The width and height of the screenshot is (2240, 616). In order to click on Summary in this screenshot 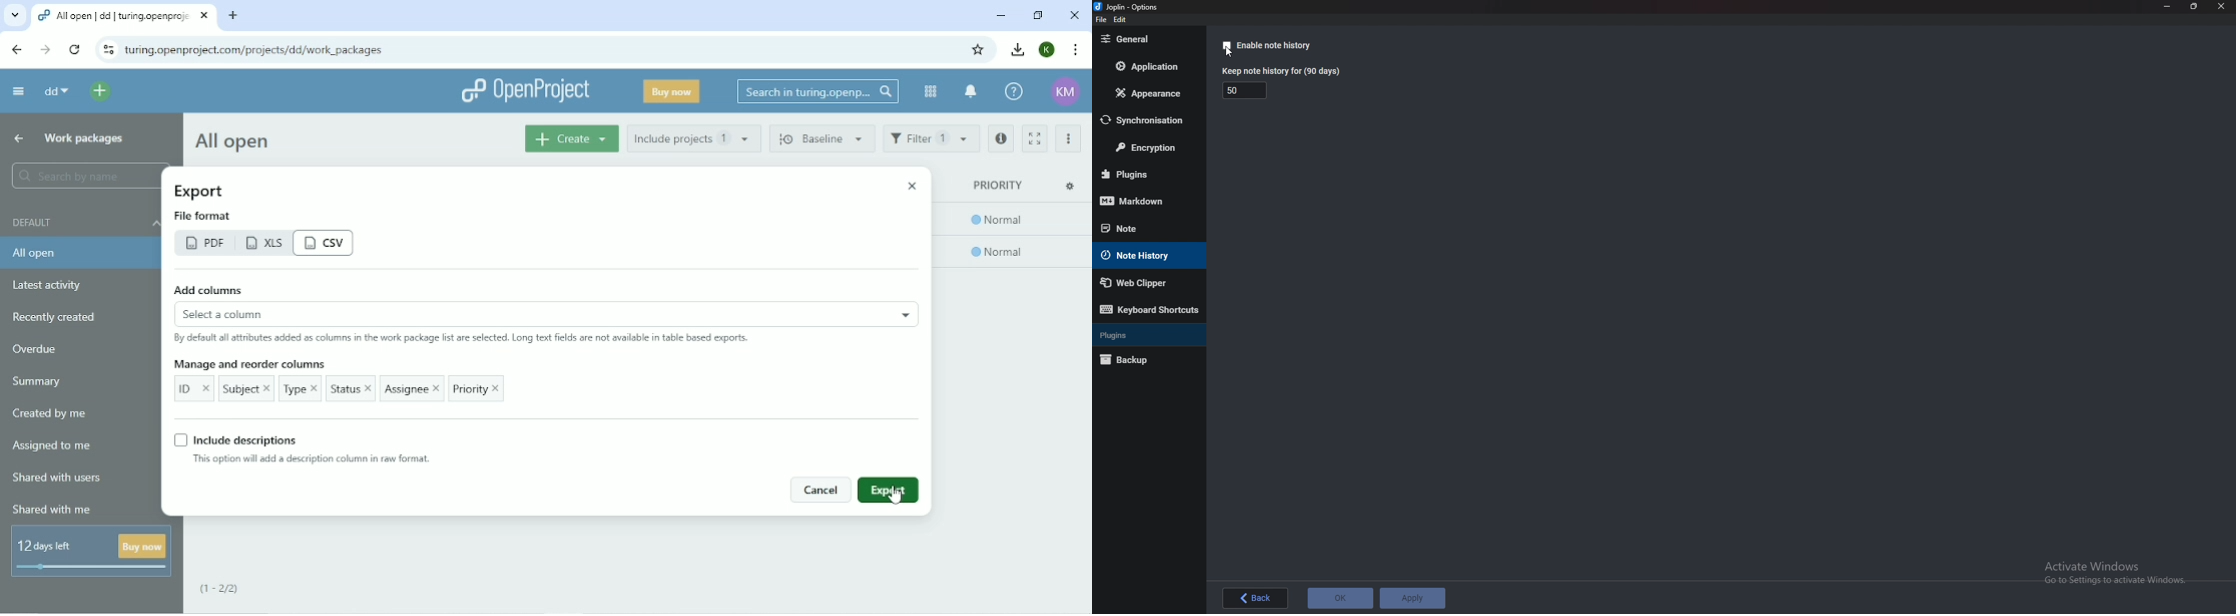, I will do `click(36, 382)`.